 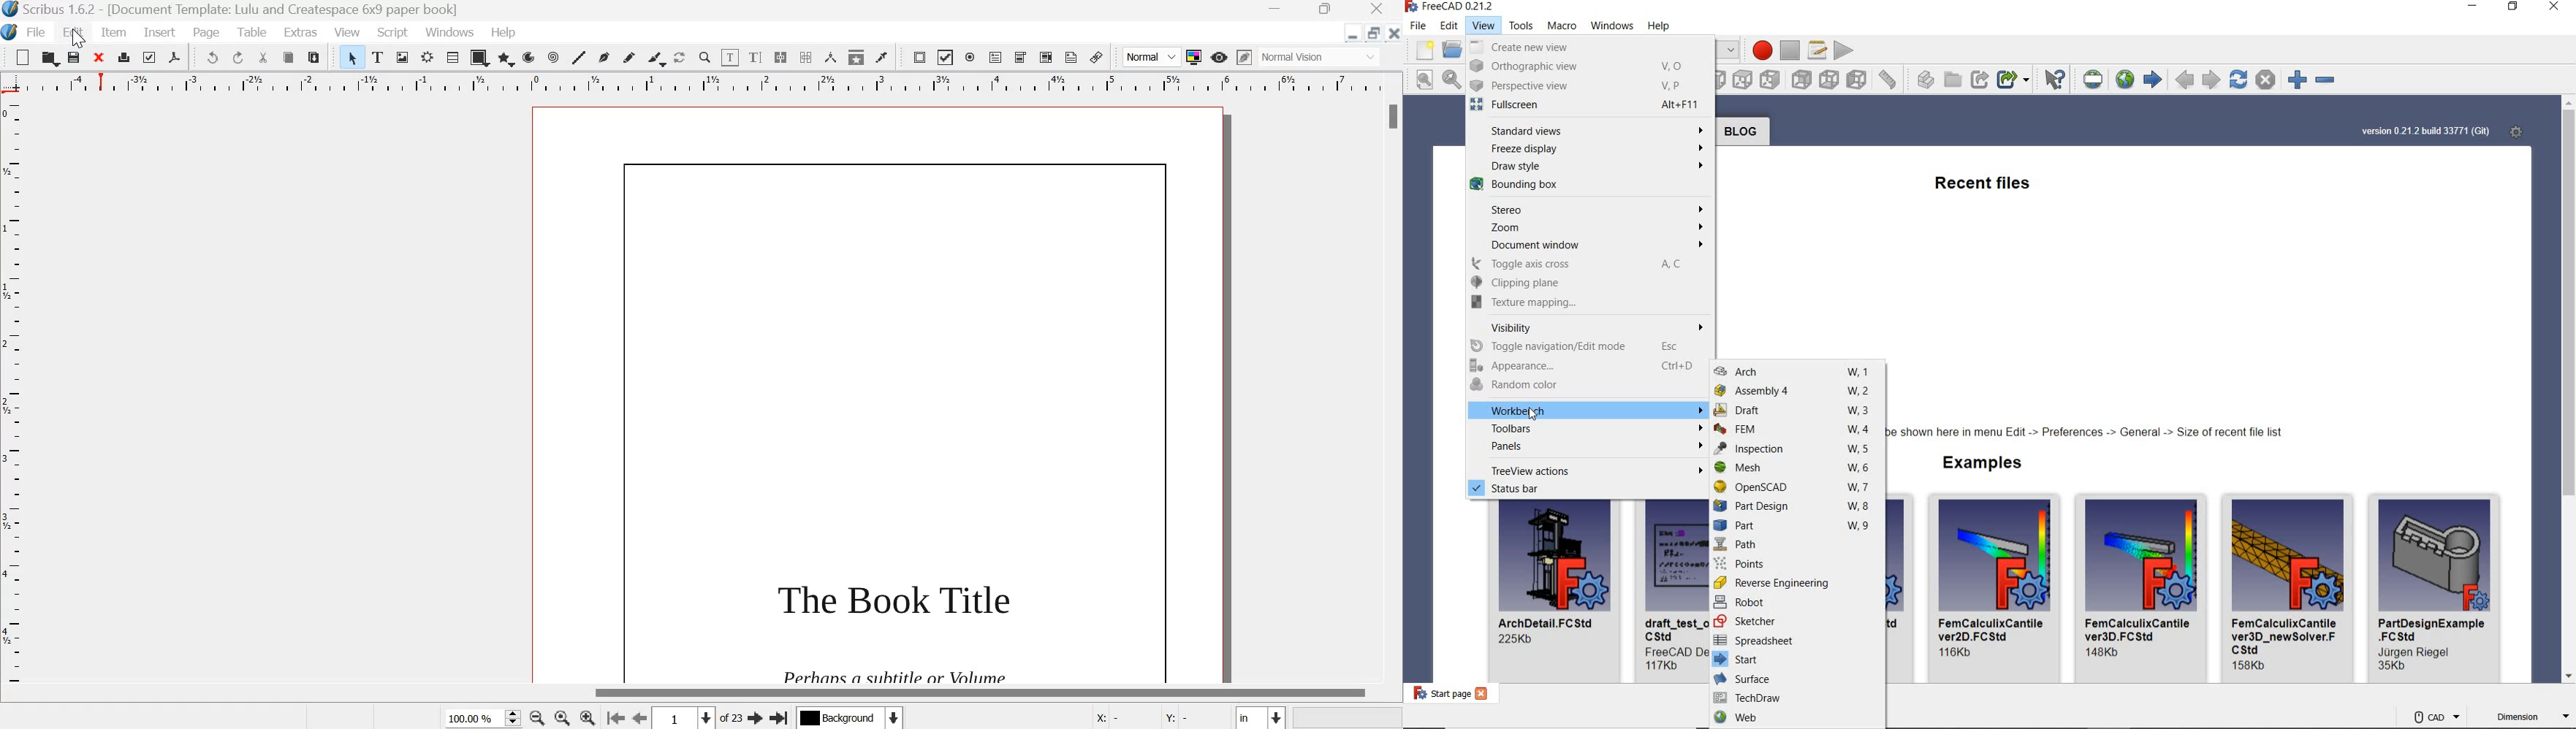 What do you see at coordinates (1830, 80) in the screenshot?
I see `bottom` at bounding box center [1830, 80].